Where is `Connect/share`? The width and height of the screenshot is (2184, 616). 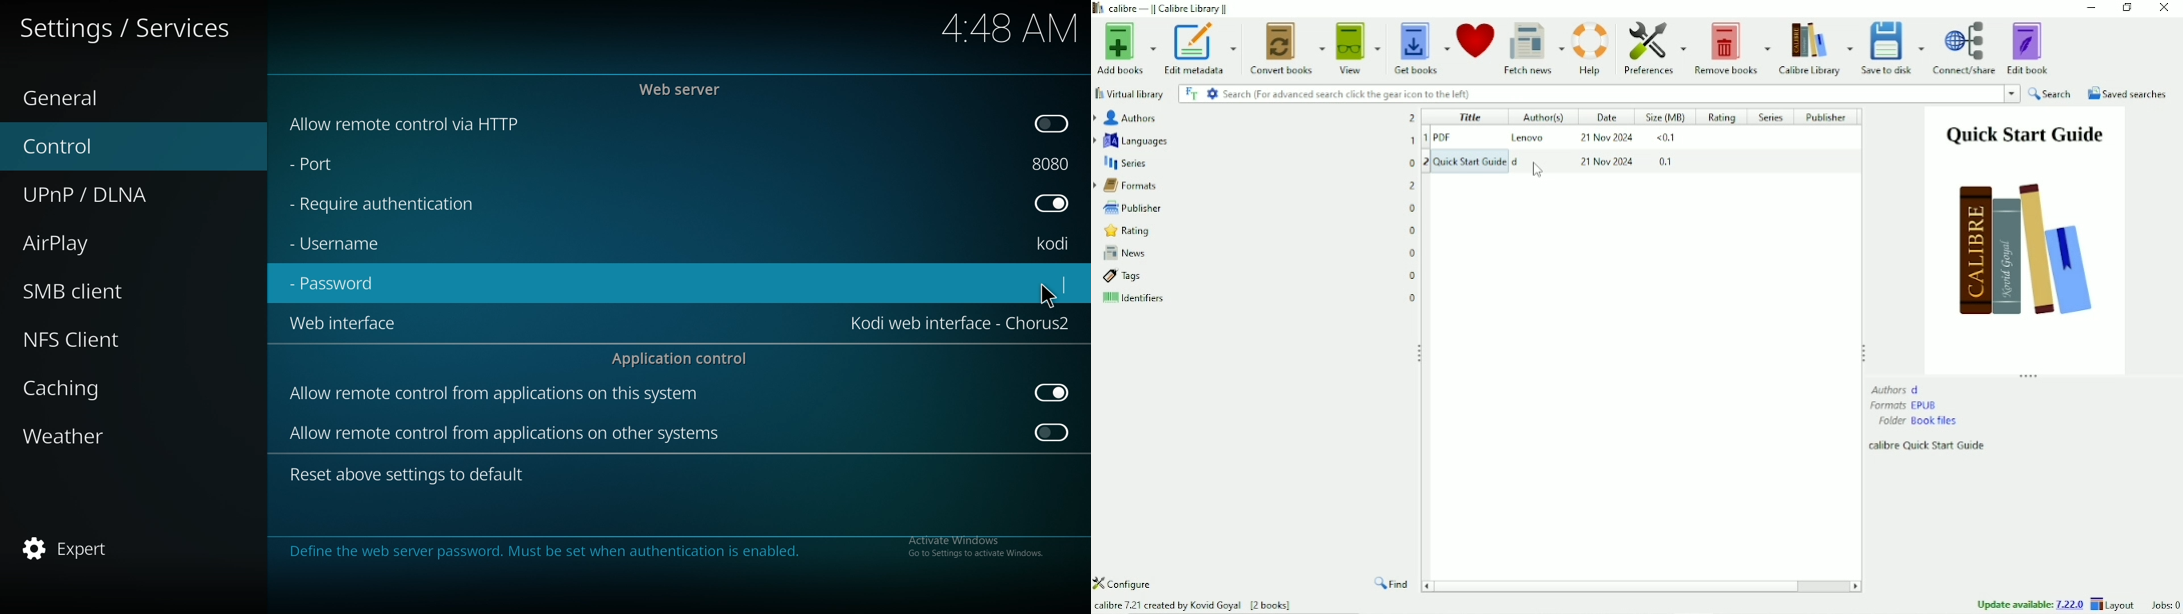 Connect/share is located at coordinates (1965, 48).